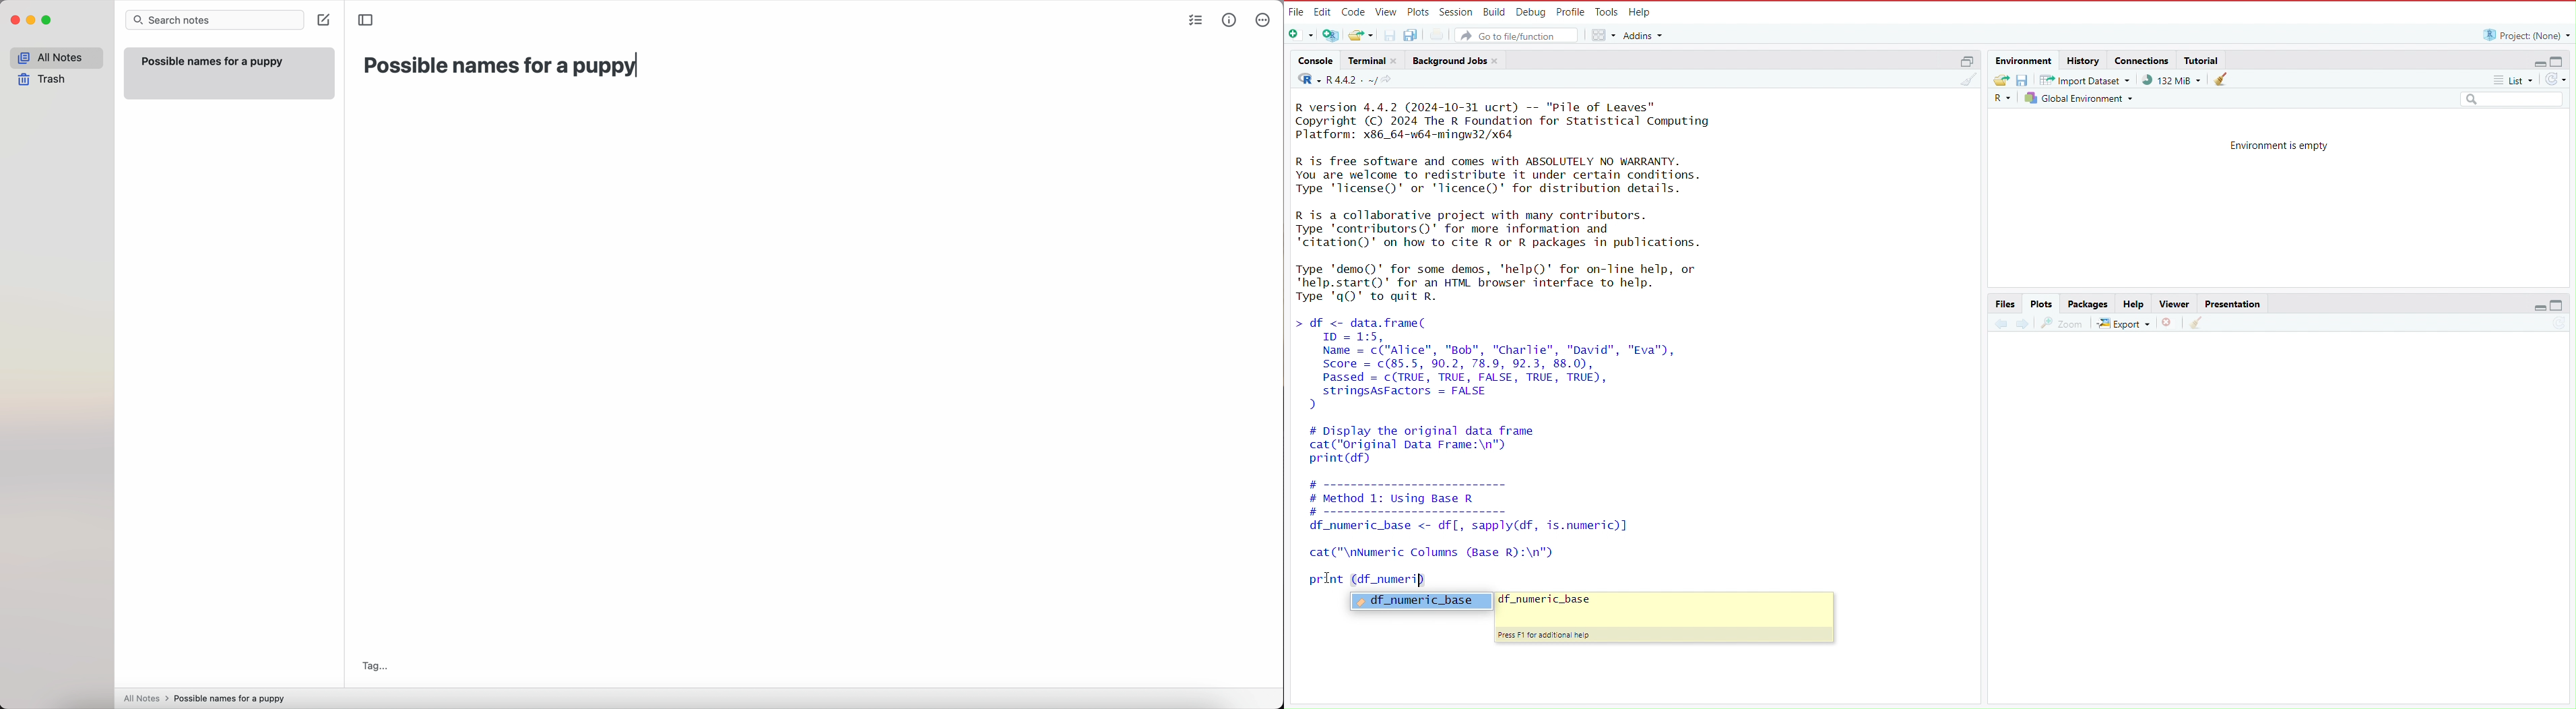 This screenshot has height=728, width=2576. Describe the element at coordinates (1999, 80) in the screenshot. I see `Load workspace` at that location.